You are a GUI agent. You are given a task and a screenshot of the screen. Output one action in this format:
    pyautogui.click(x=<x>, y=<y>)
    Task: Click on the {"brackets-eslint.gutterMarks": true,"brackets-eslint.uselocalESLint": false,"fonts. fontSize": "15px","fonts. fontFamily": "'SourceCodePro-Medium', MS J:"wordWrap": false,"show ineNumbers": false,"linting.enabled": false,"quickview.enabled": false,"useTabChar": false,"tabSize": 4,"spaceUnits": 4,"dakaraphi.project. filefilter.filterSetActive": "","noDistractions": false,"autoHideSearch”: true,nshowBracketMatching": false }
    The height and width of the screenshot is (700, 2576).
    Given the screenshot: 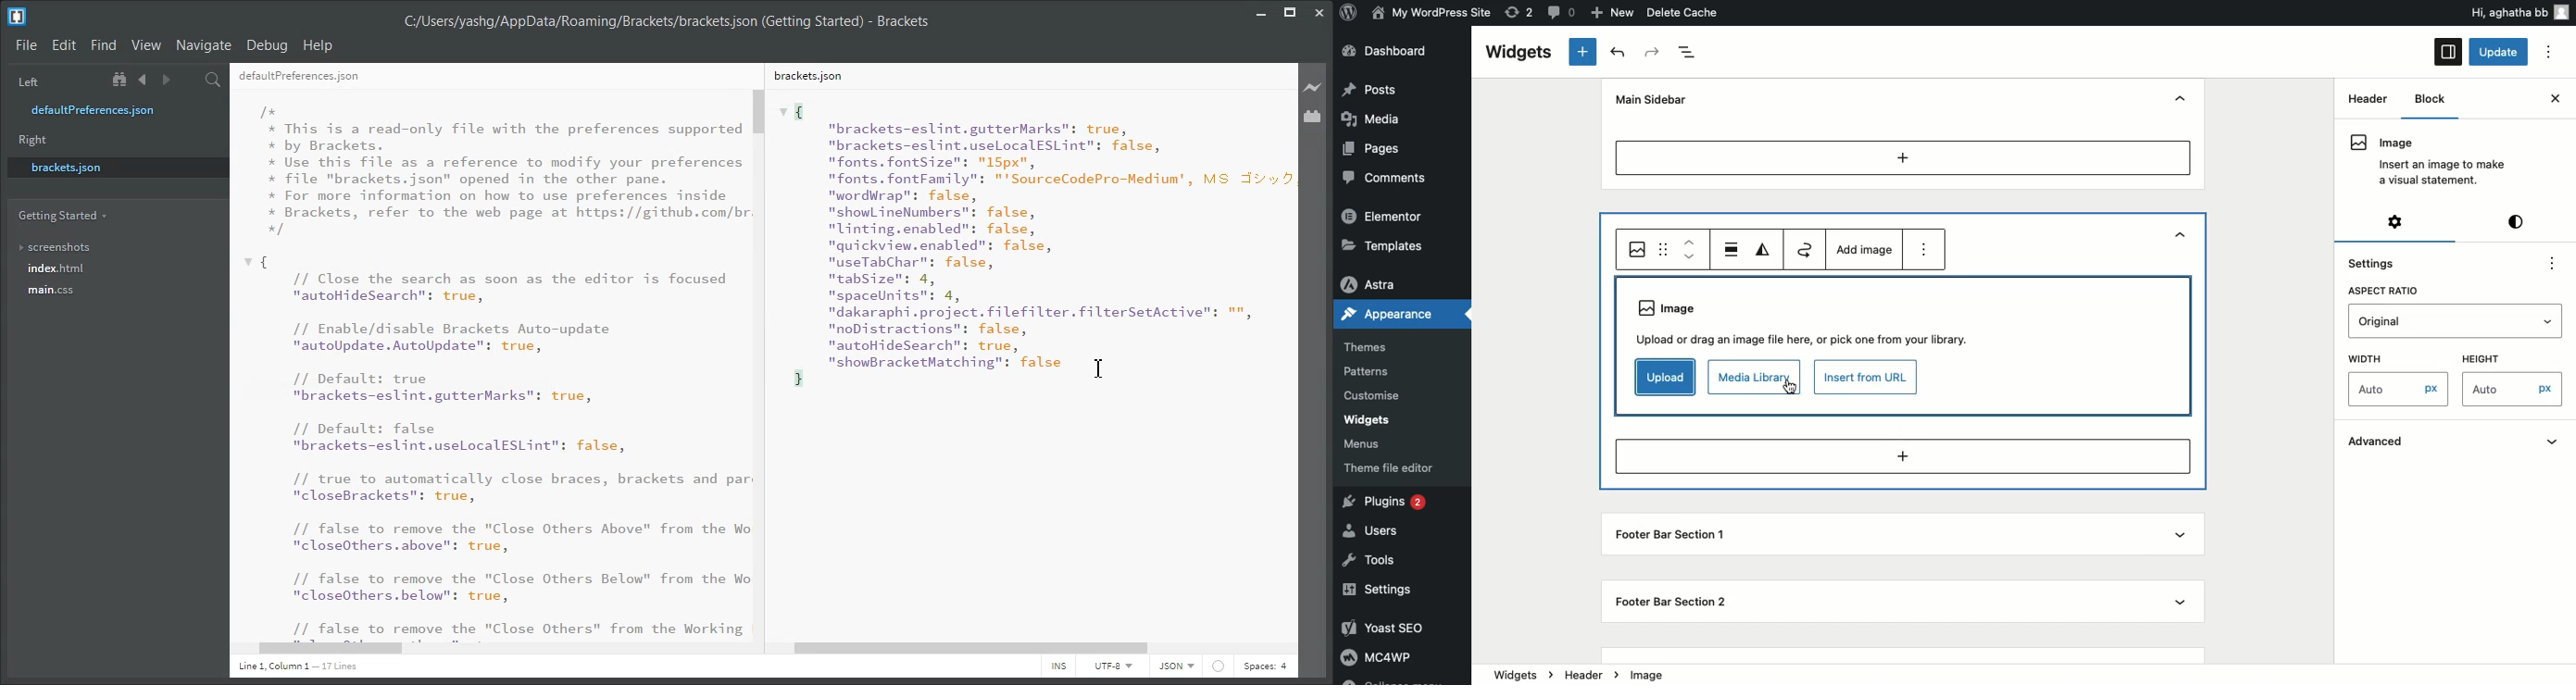 What is the action you would take?
    pyautogui.click(x=1038, y=247)
    